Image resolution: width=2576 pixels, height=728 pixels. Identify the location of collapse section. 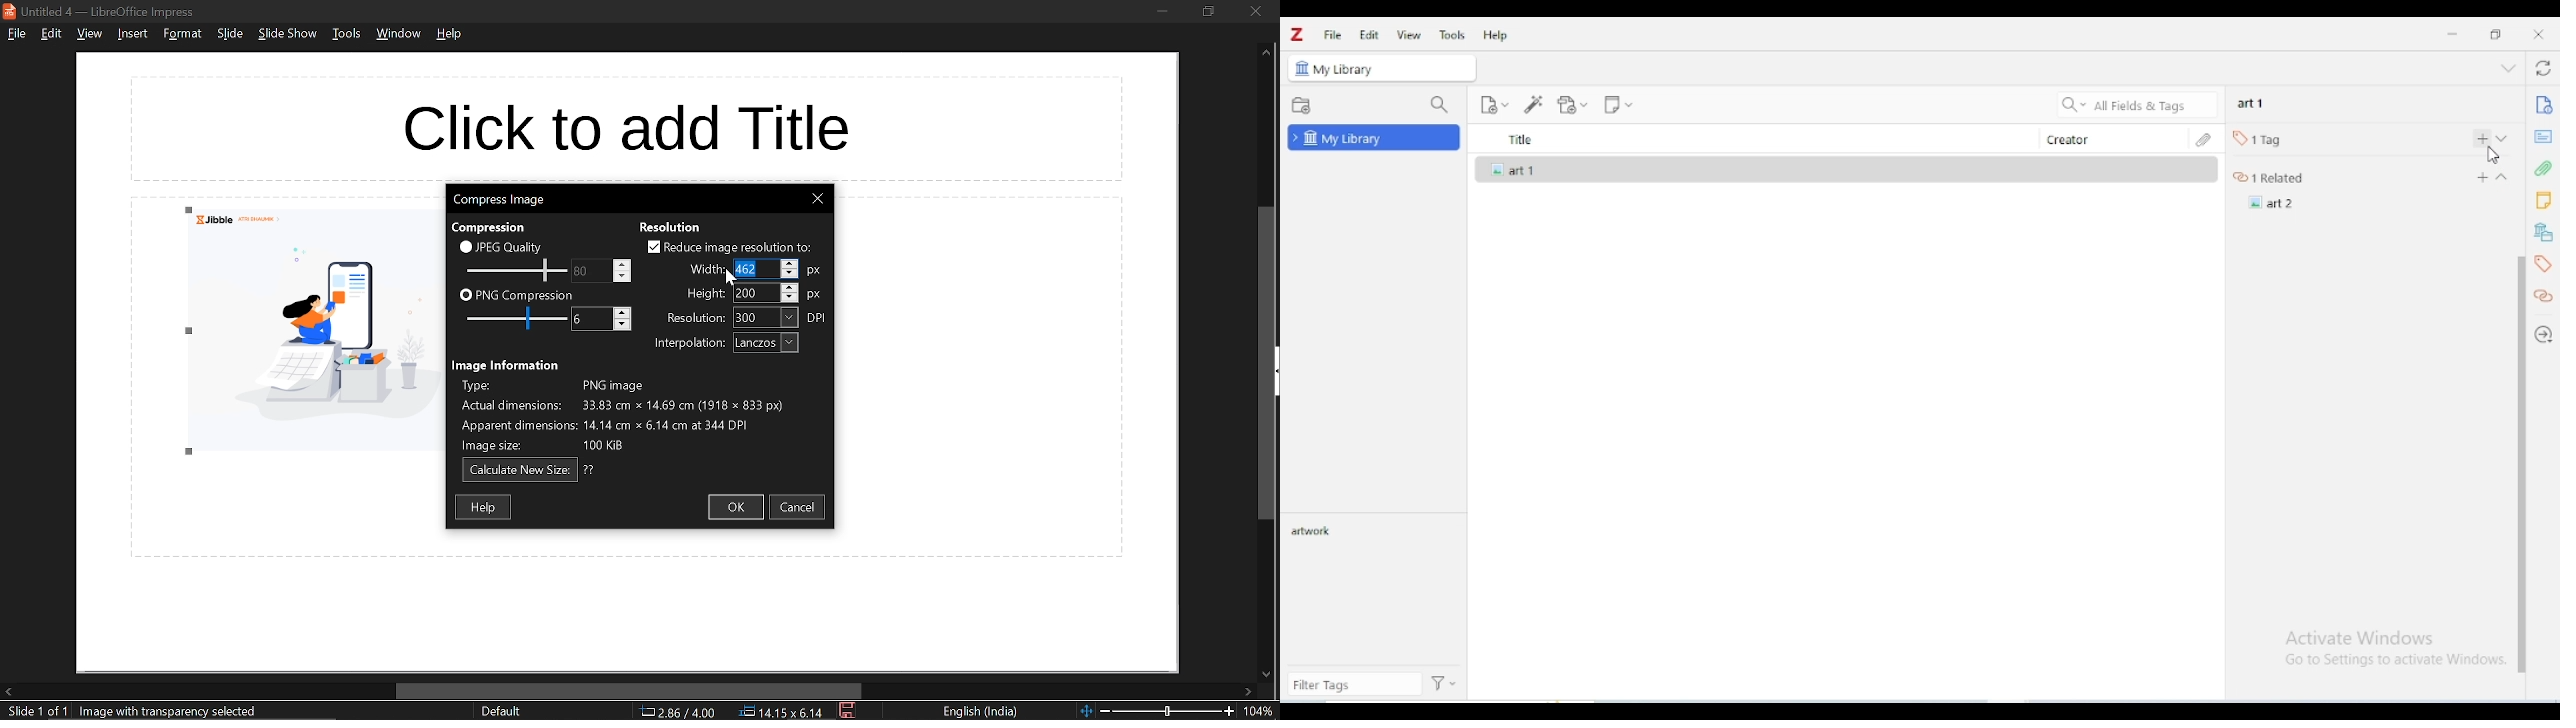
(2501, 144).